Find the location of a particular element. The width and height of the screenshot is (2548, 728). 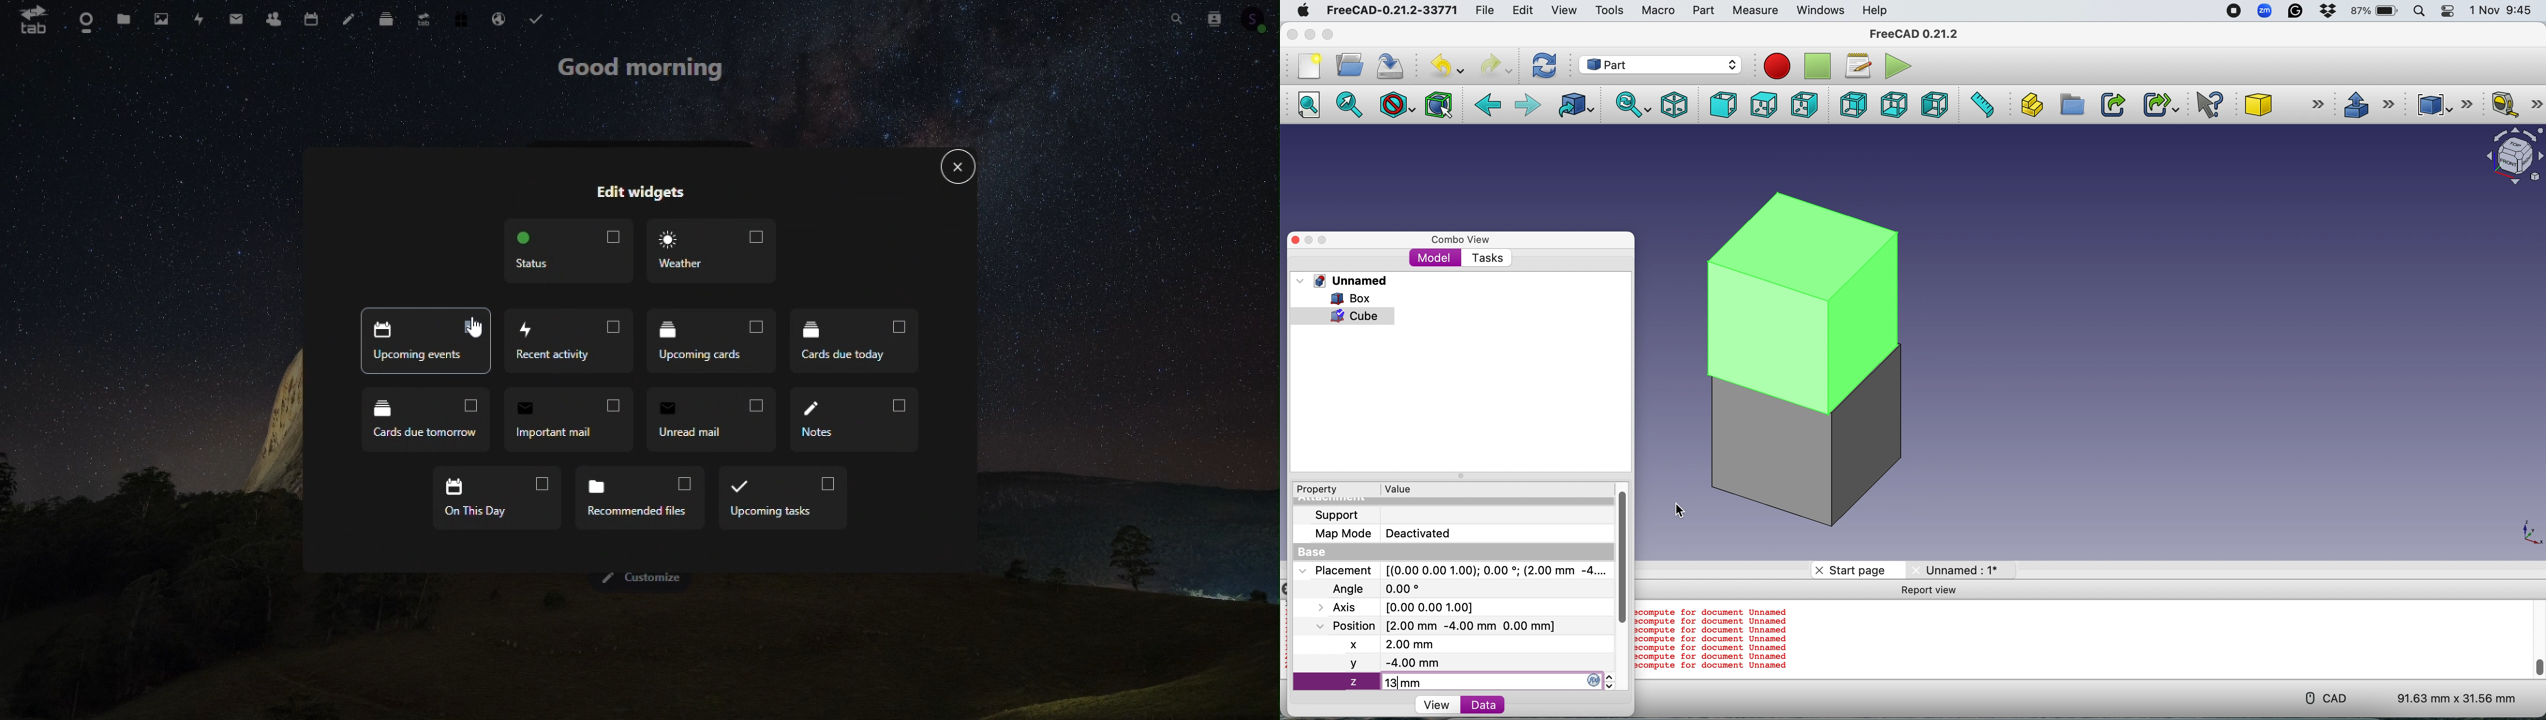

Notes is located at coordinates (855, 420).